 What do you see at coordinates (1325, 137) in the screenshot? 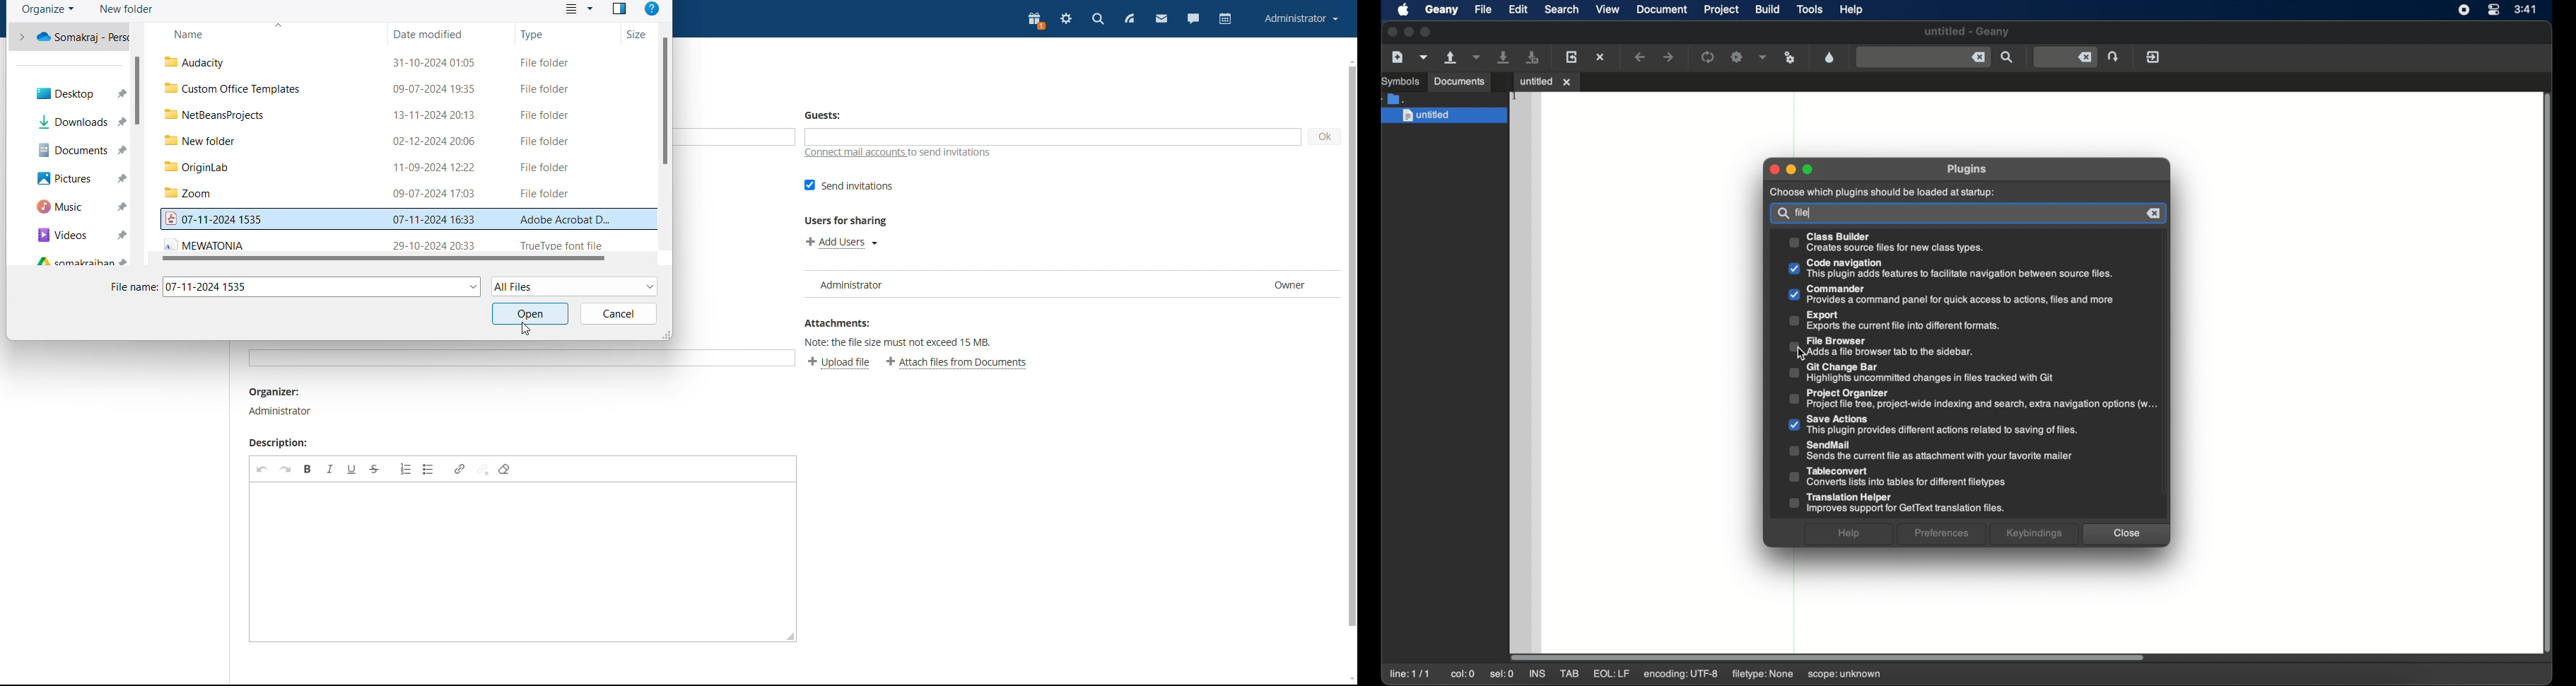
I see `ok` at bounding box center [1325, 137].